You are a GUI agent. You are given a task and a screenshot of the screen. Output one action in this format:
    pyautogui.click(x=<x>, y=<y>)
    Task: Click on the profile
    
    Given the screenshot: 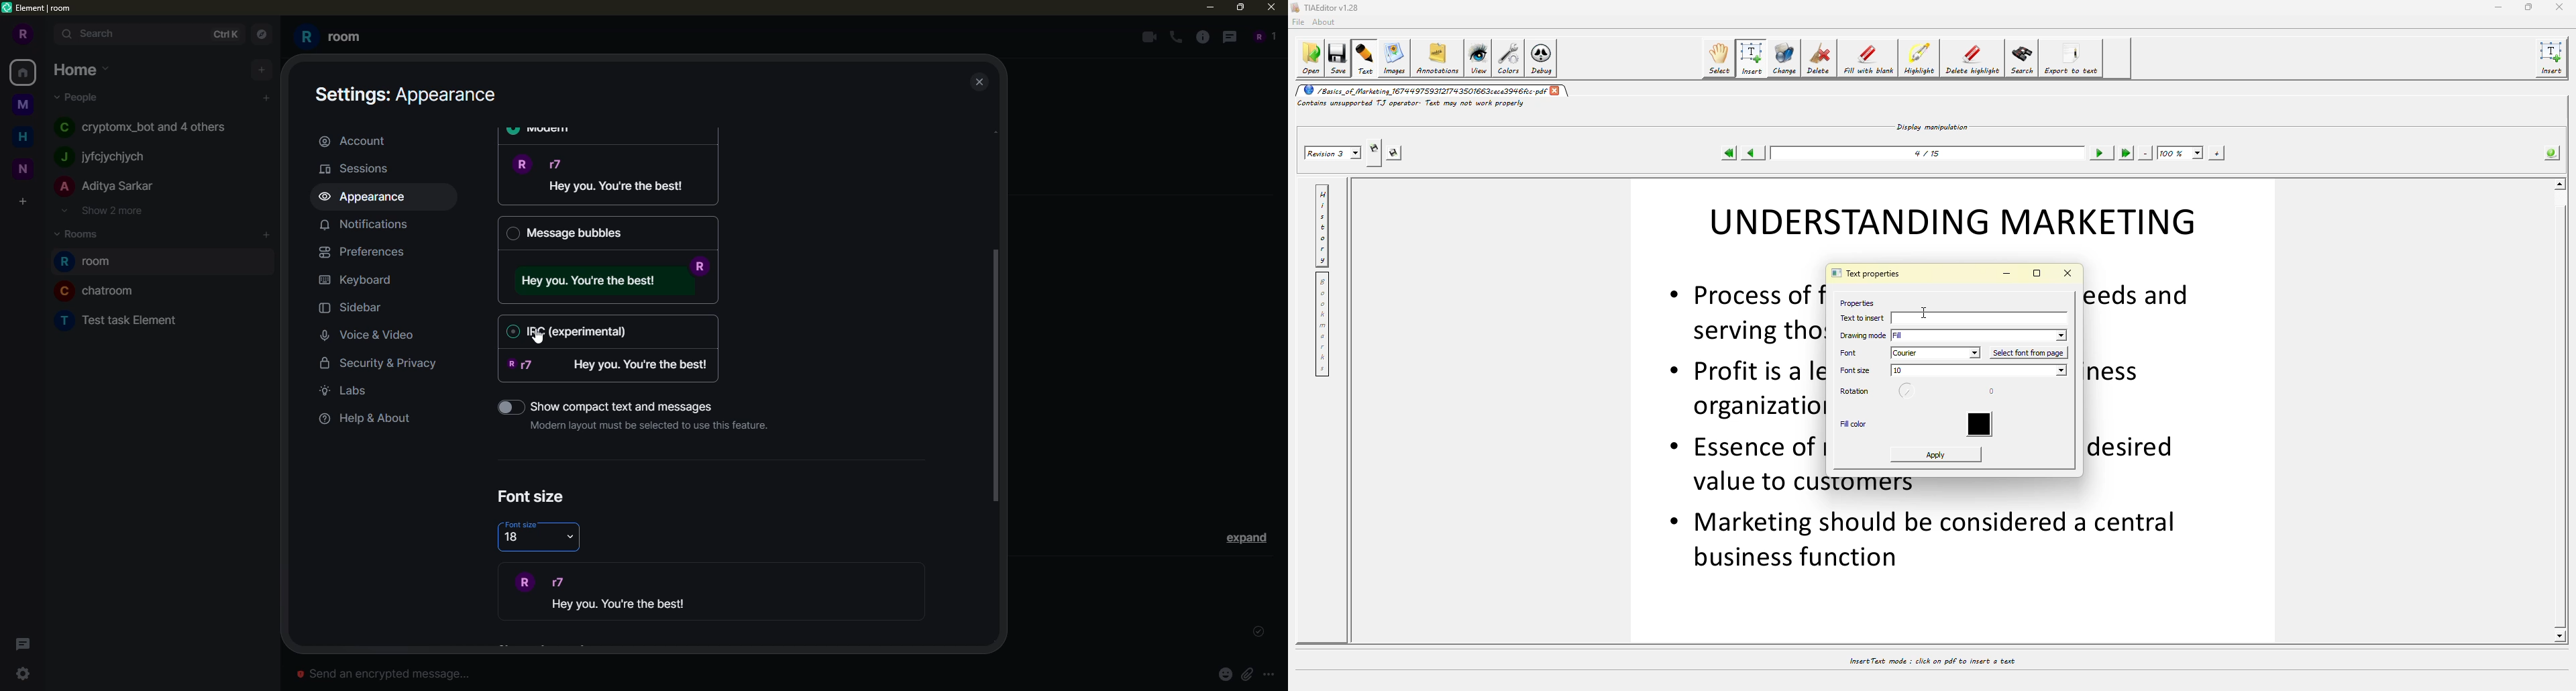 What is the action you would take?
    pyautogui.click(x=21, y=34)
    